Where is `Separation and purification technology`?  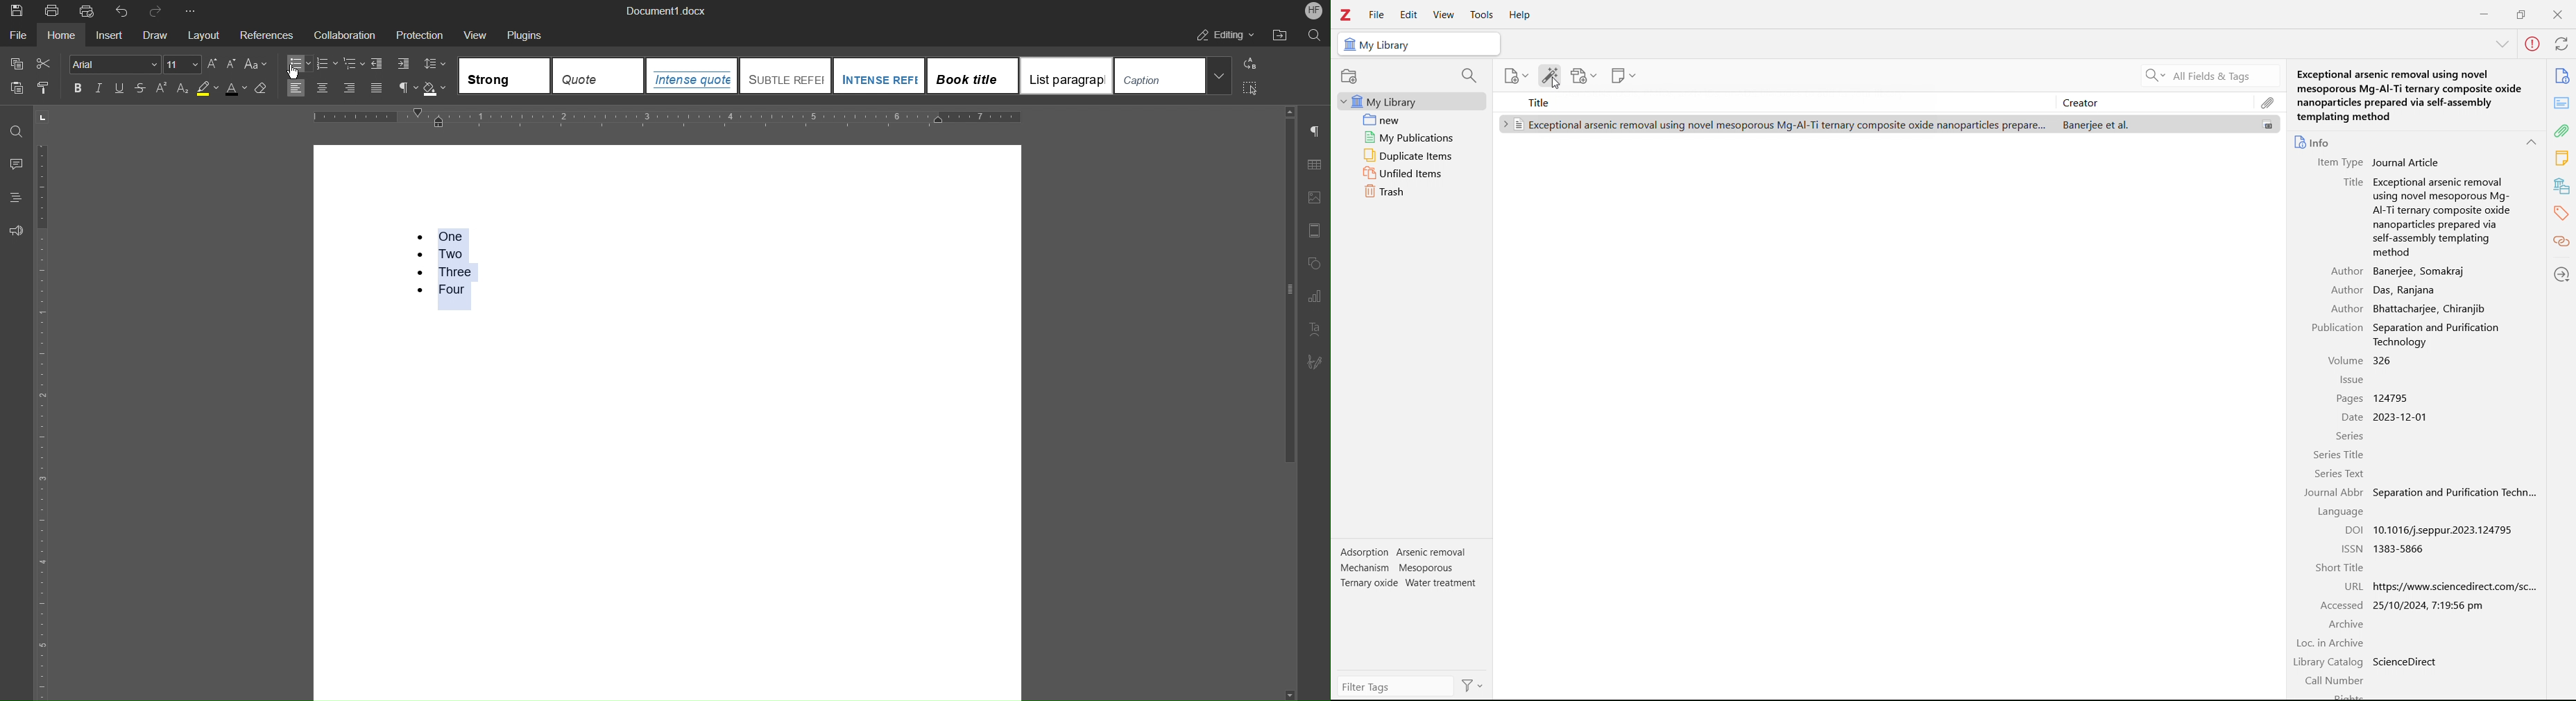
Separation and purification technology is located at coordinates (2454, 492).